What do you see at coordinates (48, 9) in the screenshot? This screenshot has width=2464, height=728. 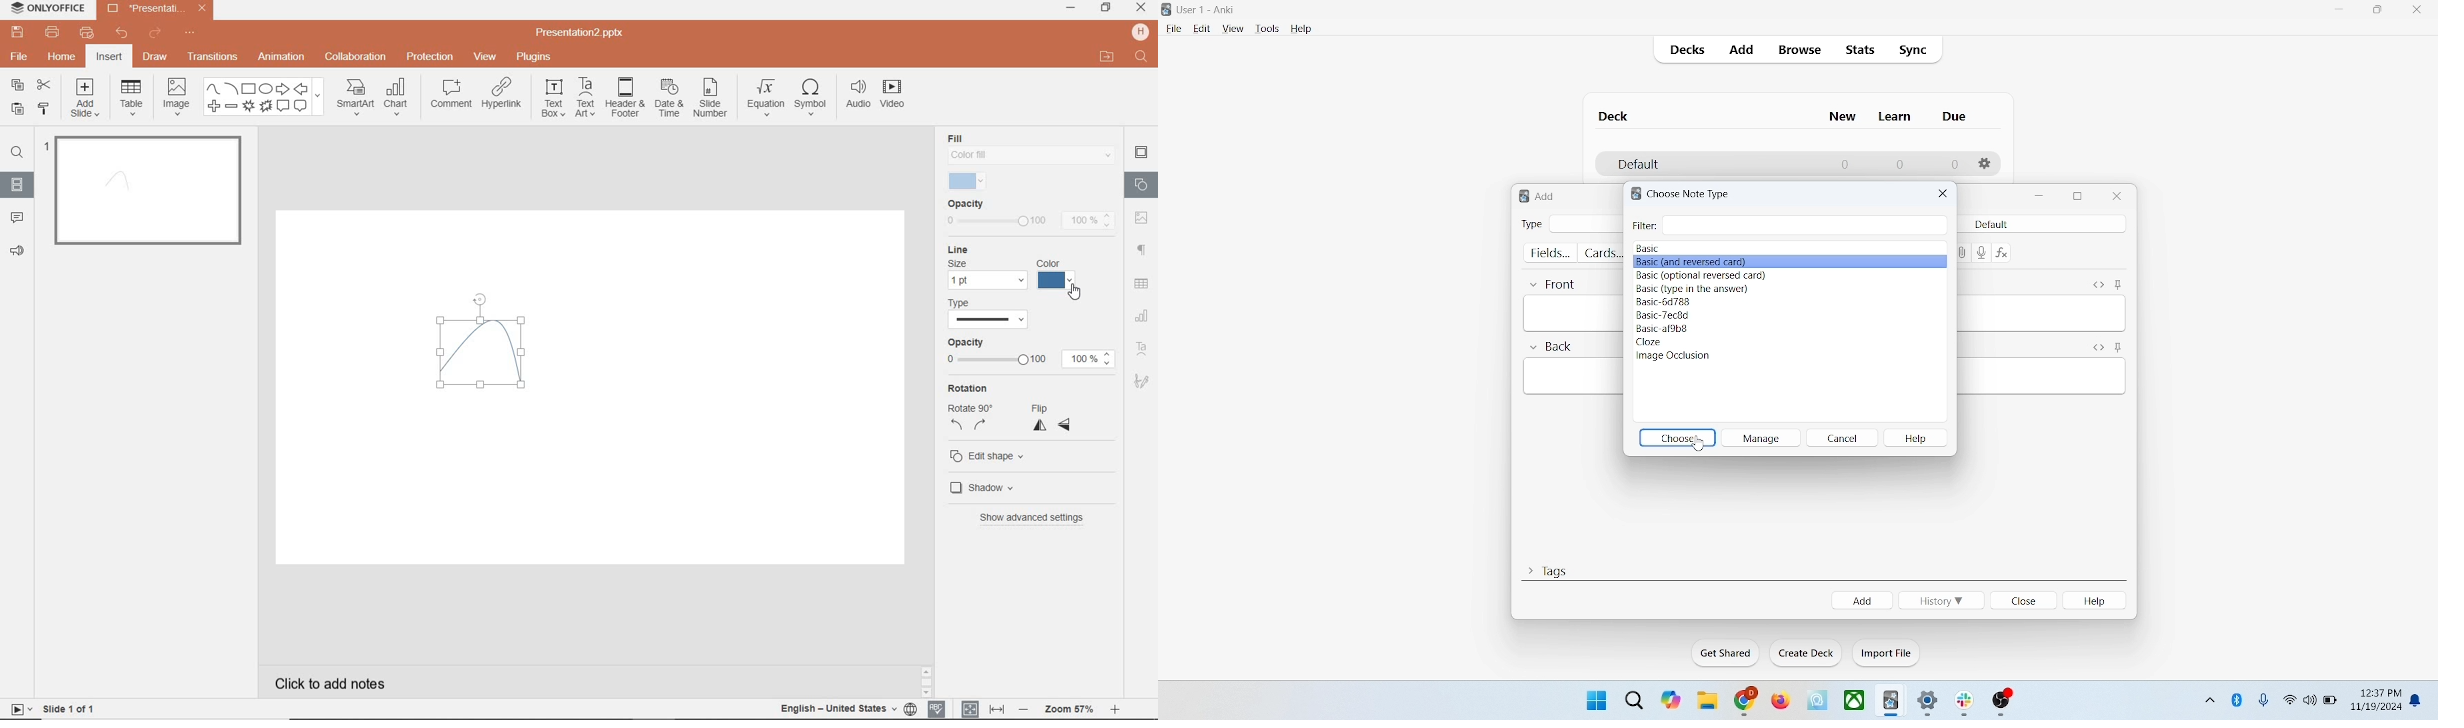 I see `ONLYOFFICE` at bounding box center [48, 9].